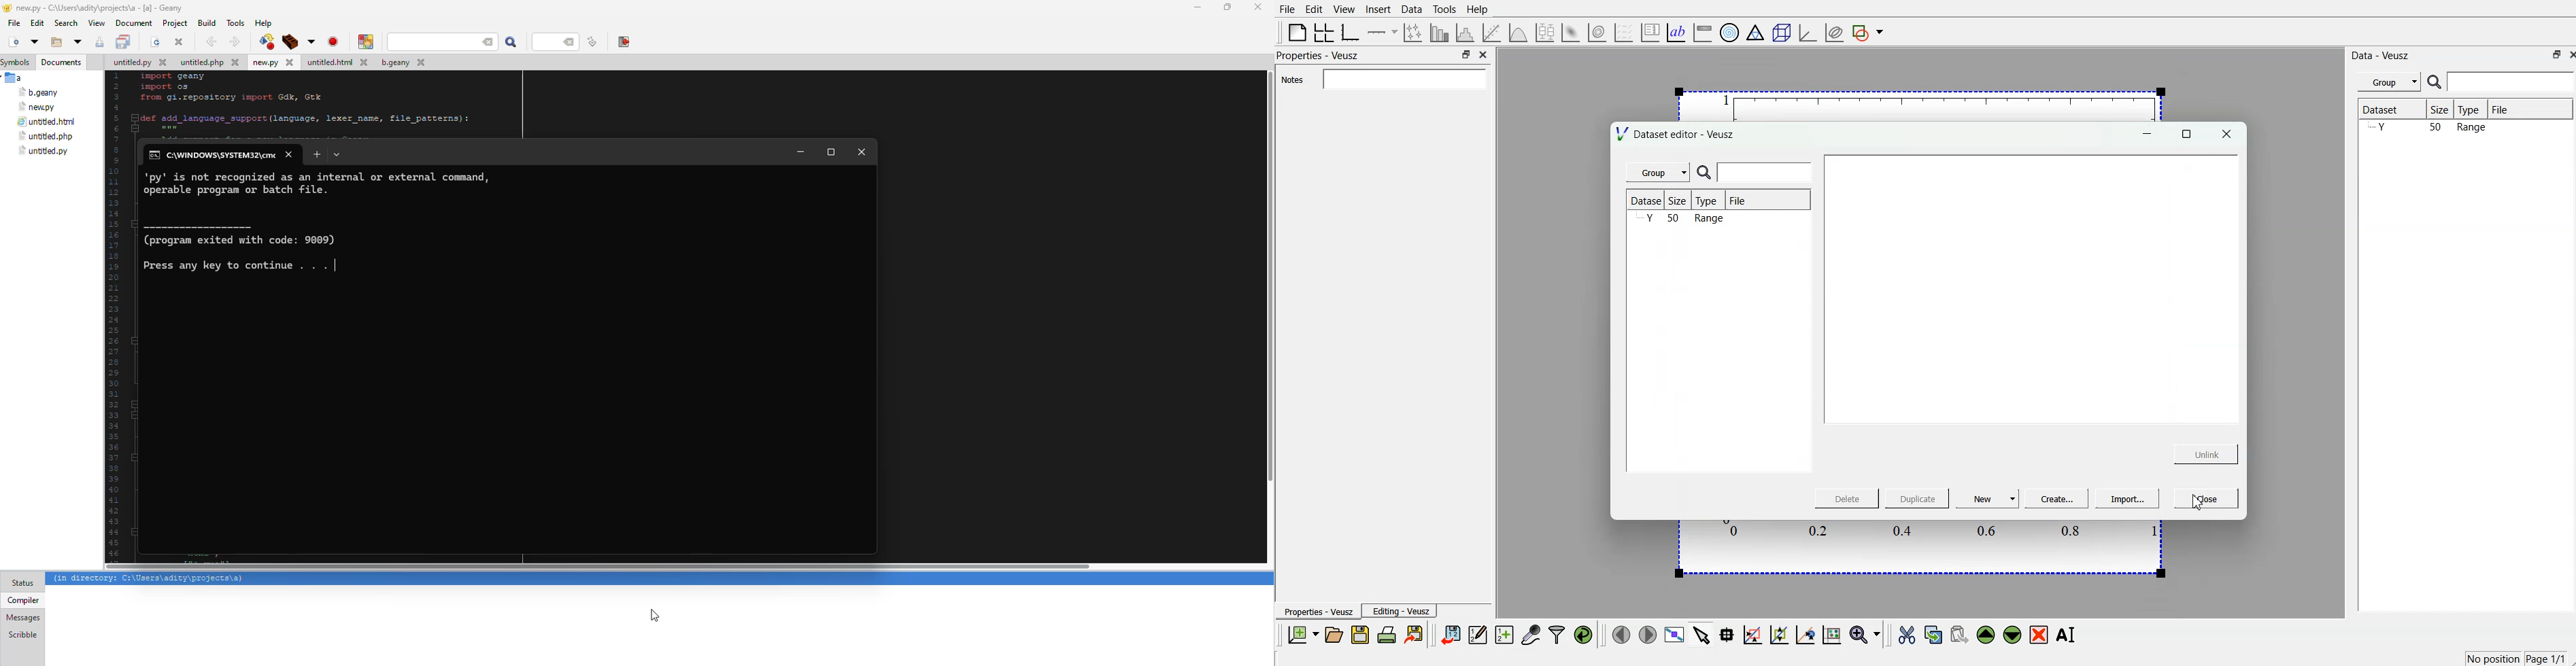  Describe the element at coordinates (47, 121) in the screenshot. I see `file` at that location.